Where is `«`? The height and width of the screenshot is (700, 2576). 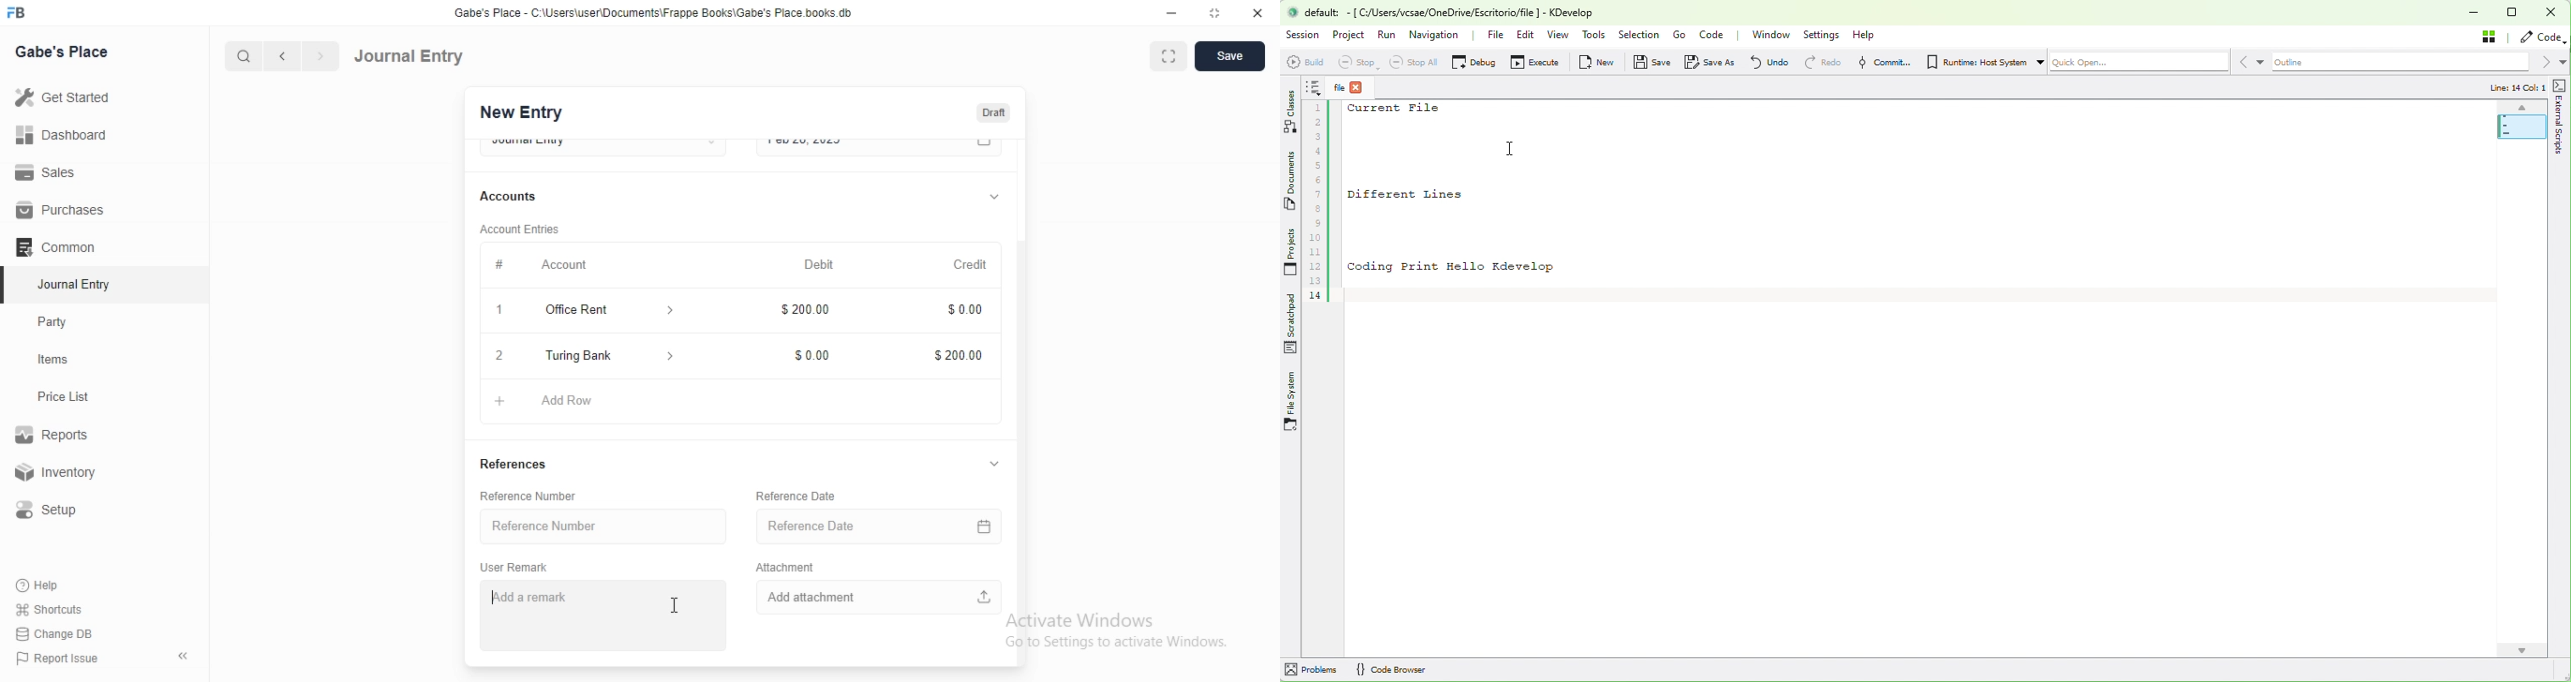 « is located at coordinates (185, 657).